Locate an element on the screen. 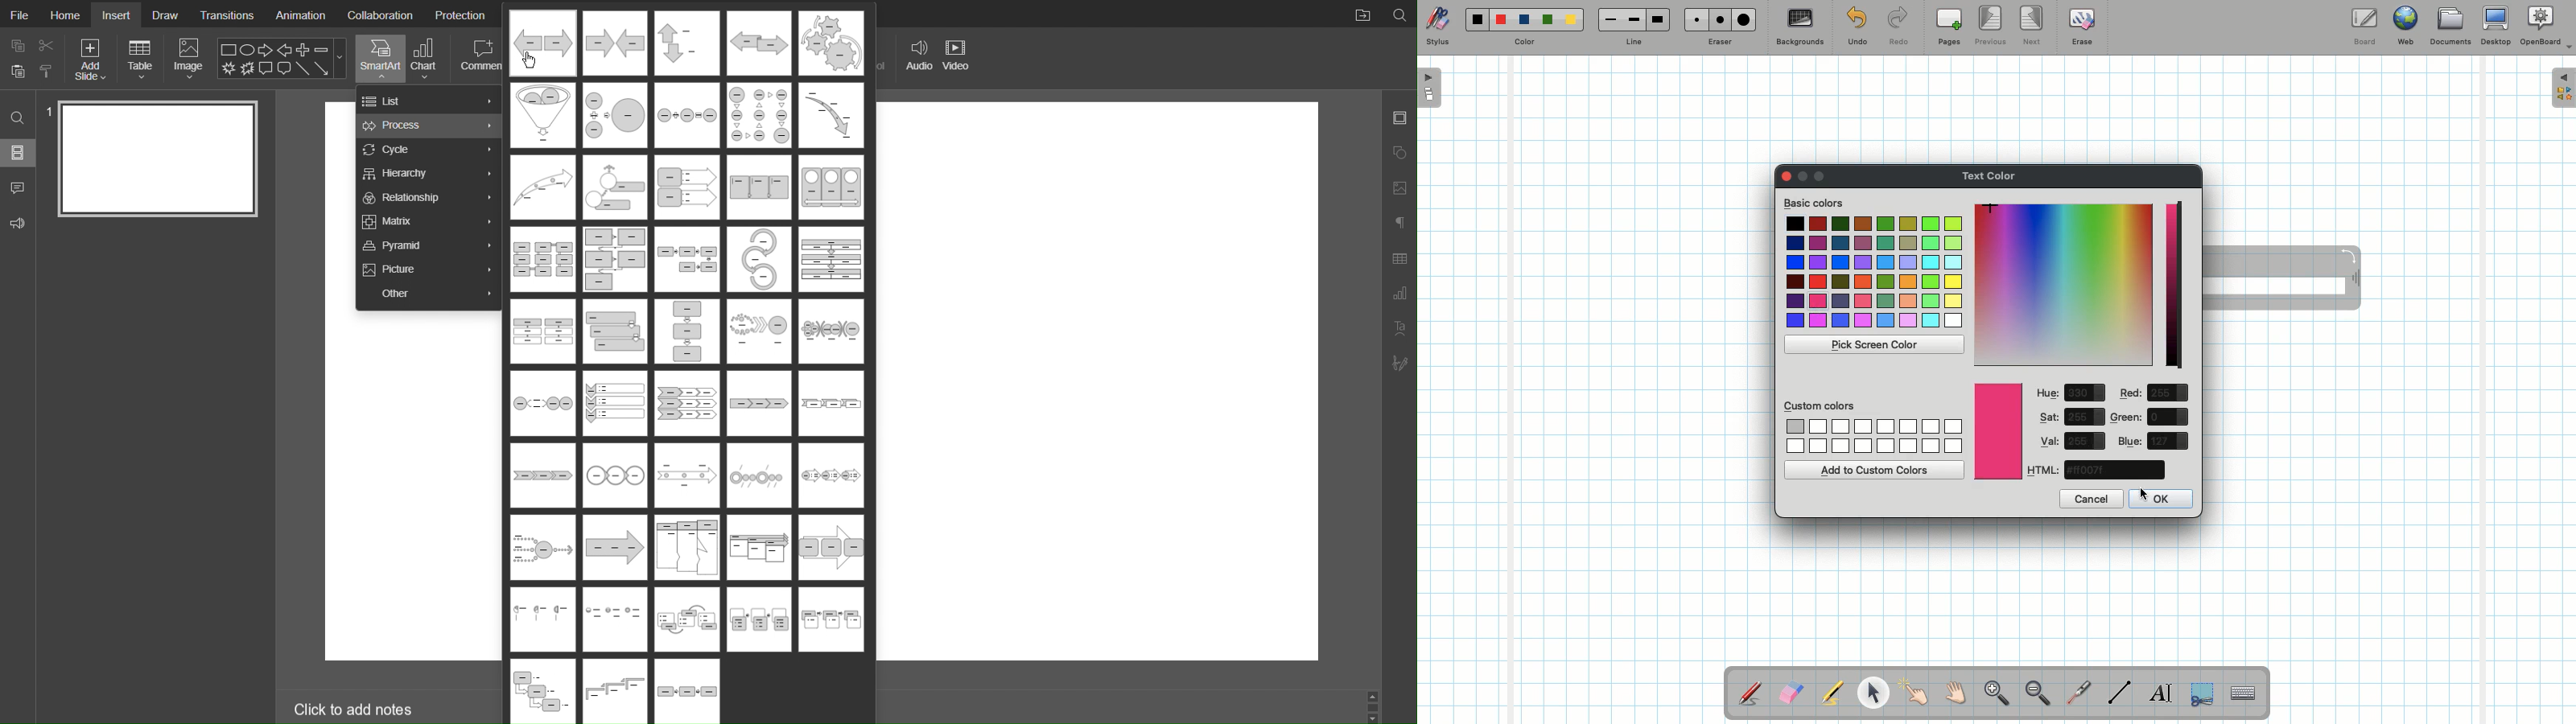 The image size is (2576, 728). Chart is located at coordinates (427, 59).